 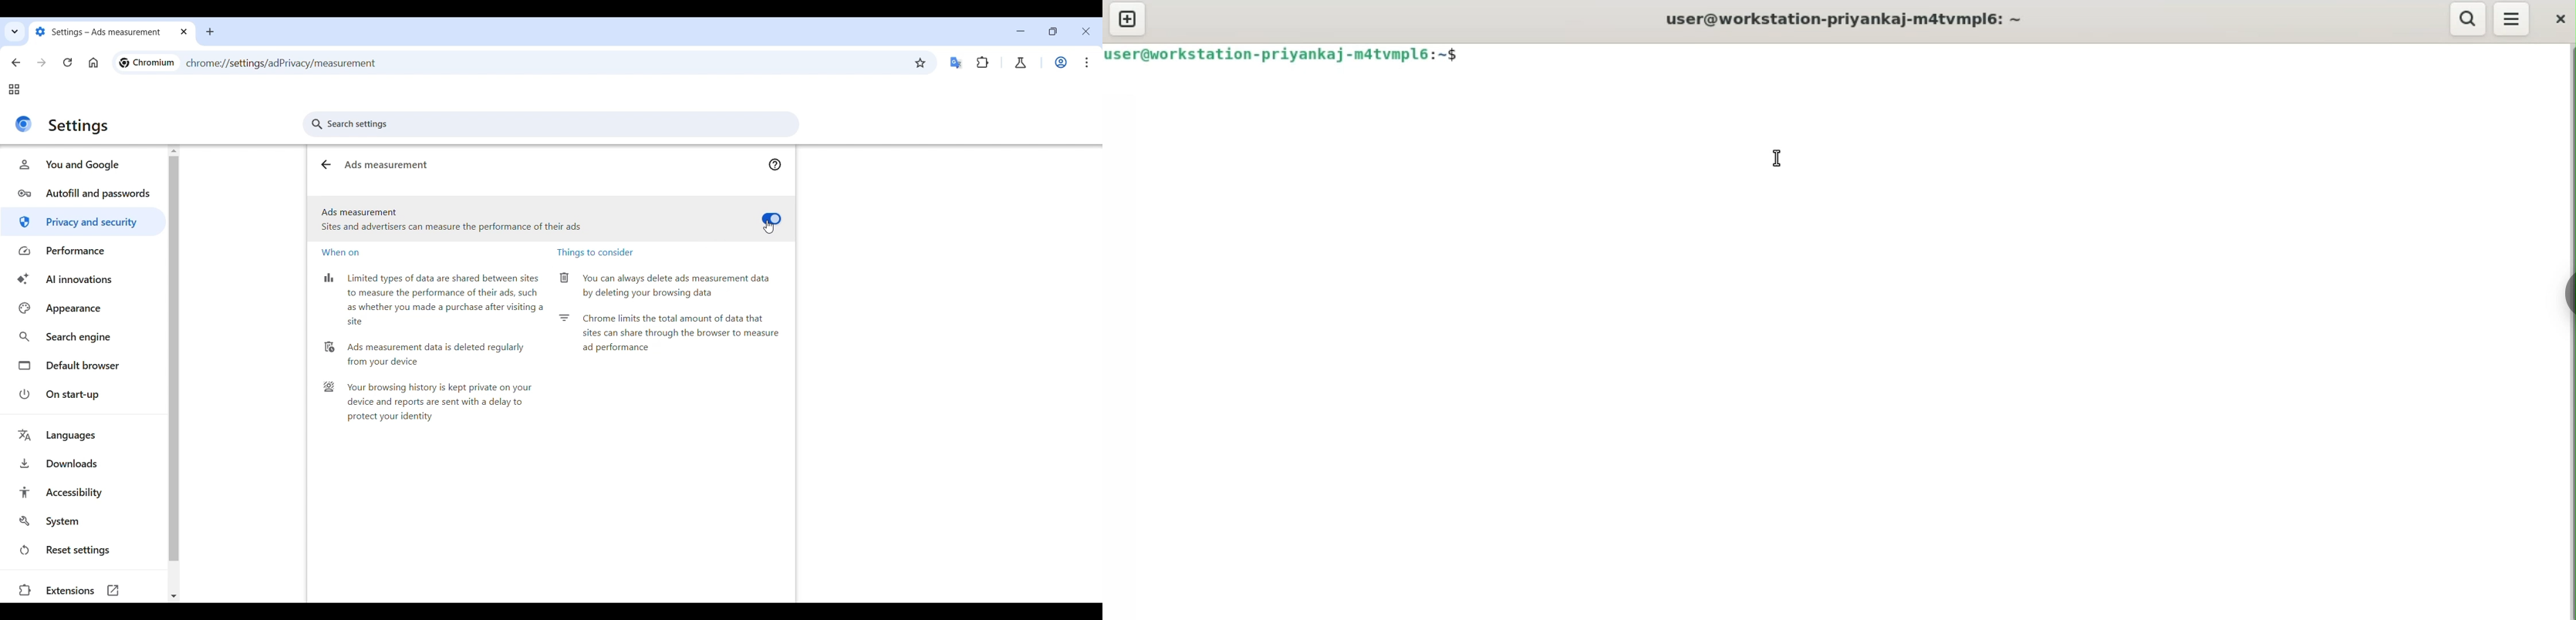 What do you see at coordinates (79, 591) in the screenshot?
I see `Extensions` at bounding box center [79, 591].